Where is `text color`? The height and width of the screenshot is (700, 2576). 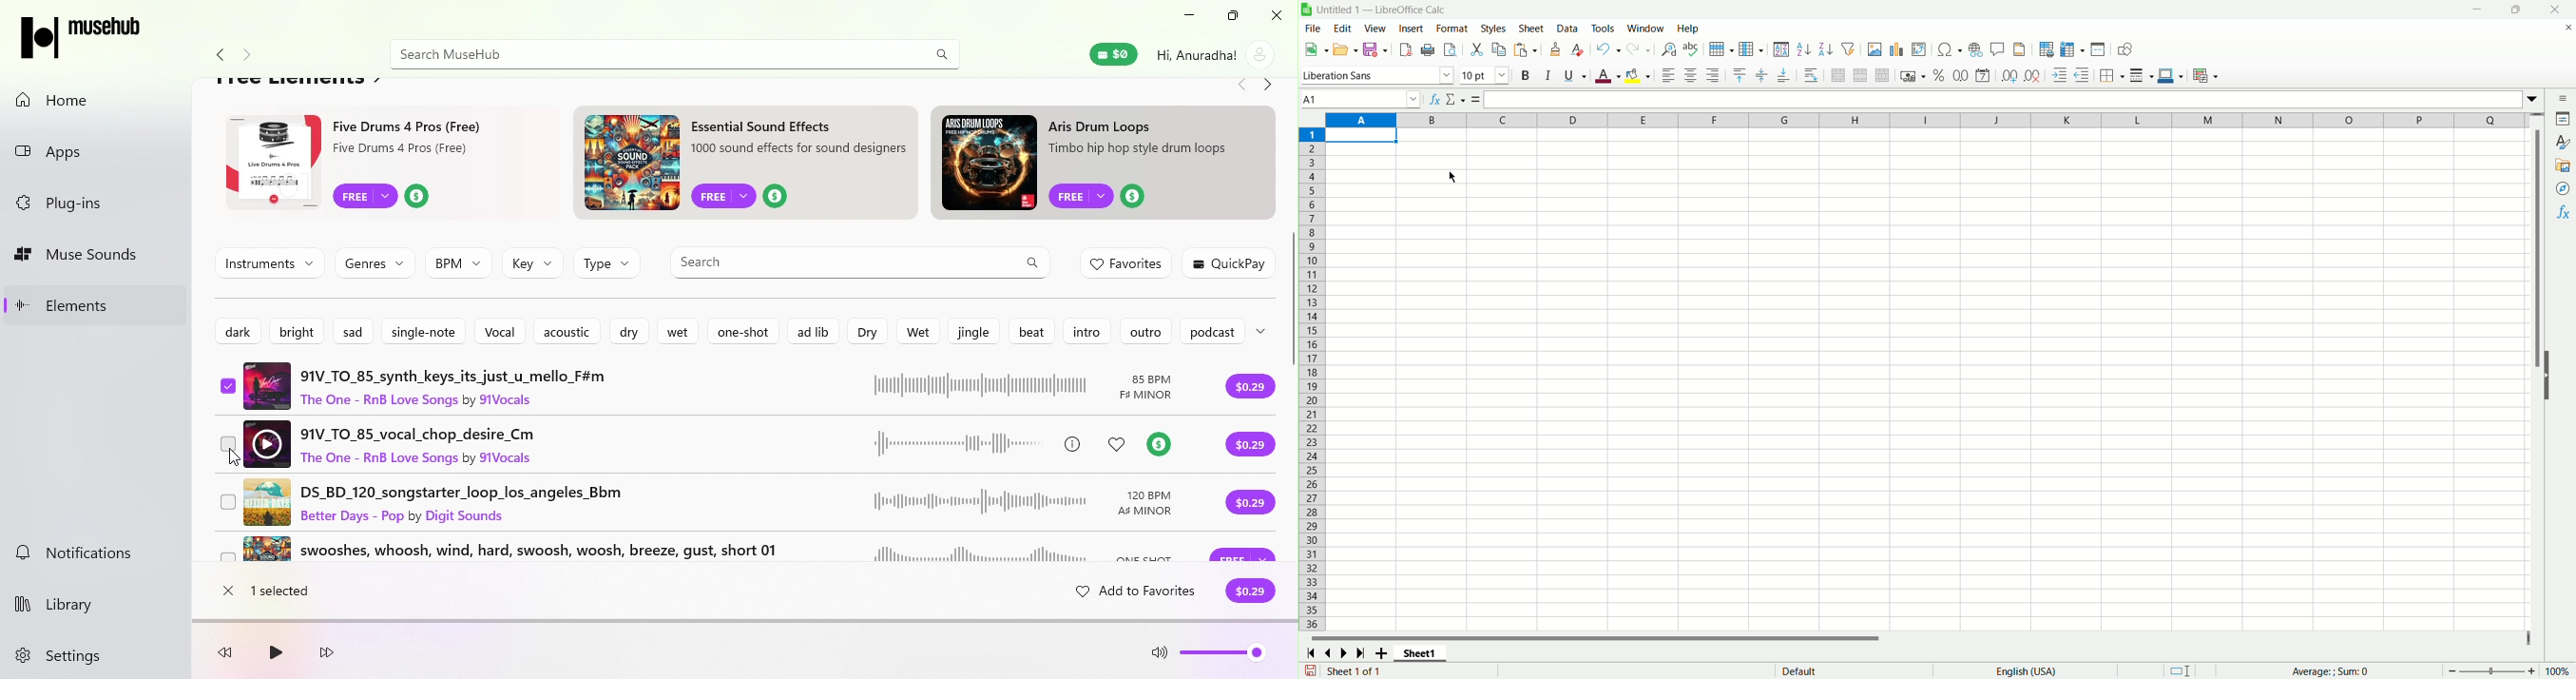
text color is located at coordinates (1605, 78).